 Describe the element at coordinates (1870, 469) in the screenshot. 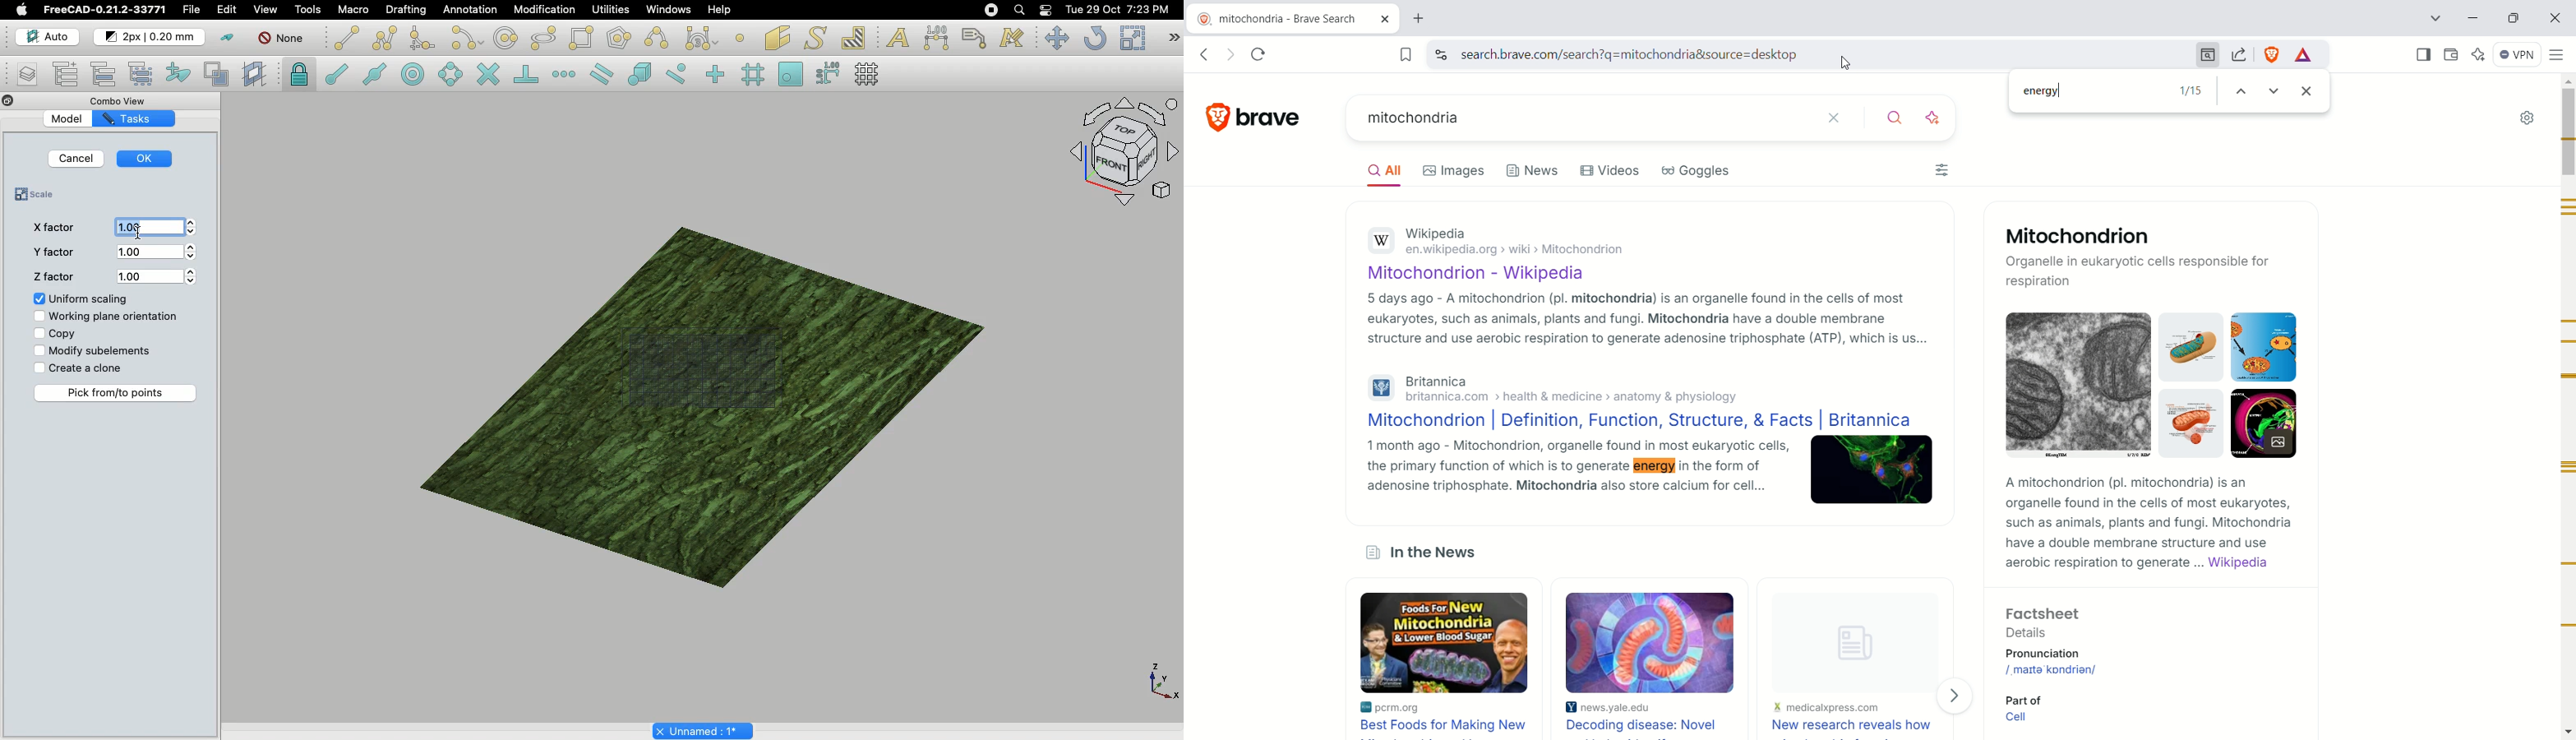

I see `Image` at that location.